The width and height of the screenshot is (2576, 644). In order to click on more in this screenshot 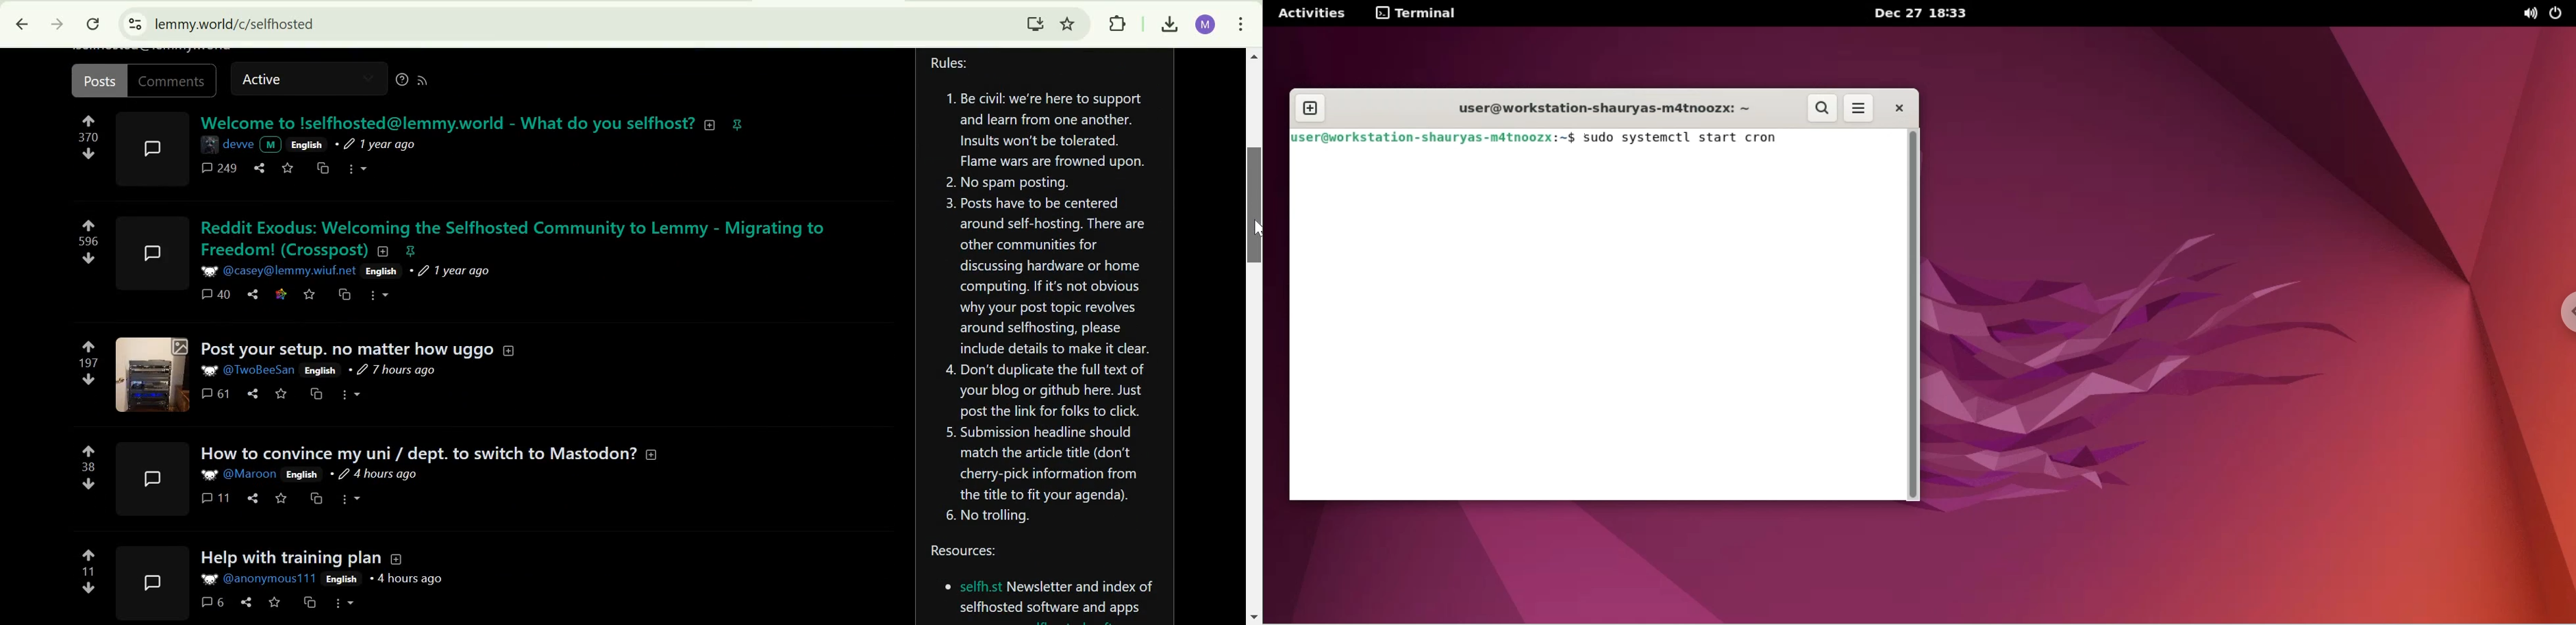, I will do `click(360, 167)`.